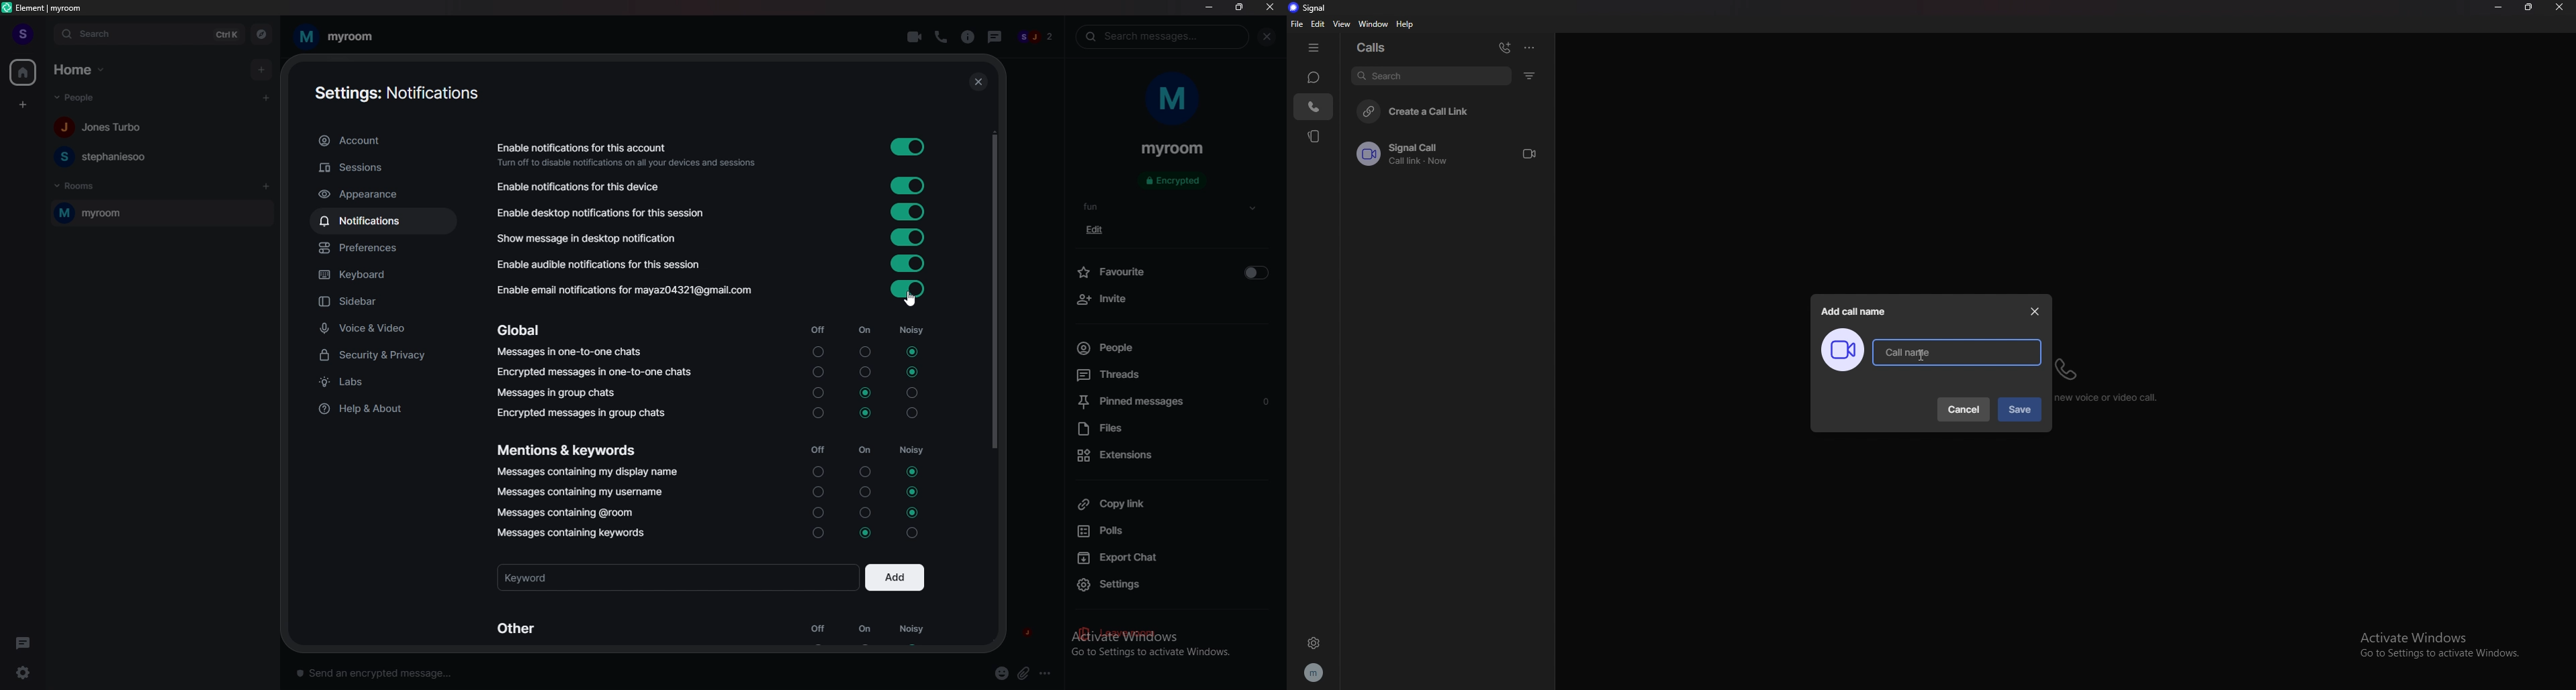 The width and height of the screenshot is (2576, 700). Describe the element at coordinates (267, 97) in the screenshot. I see `start chat` at that location.